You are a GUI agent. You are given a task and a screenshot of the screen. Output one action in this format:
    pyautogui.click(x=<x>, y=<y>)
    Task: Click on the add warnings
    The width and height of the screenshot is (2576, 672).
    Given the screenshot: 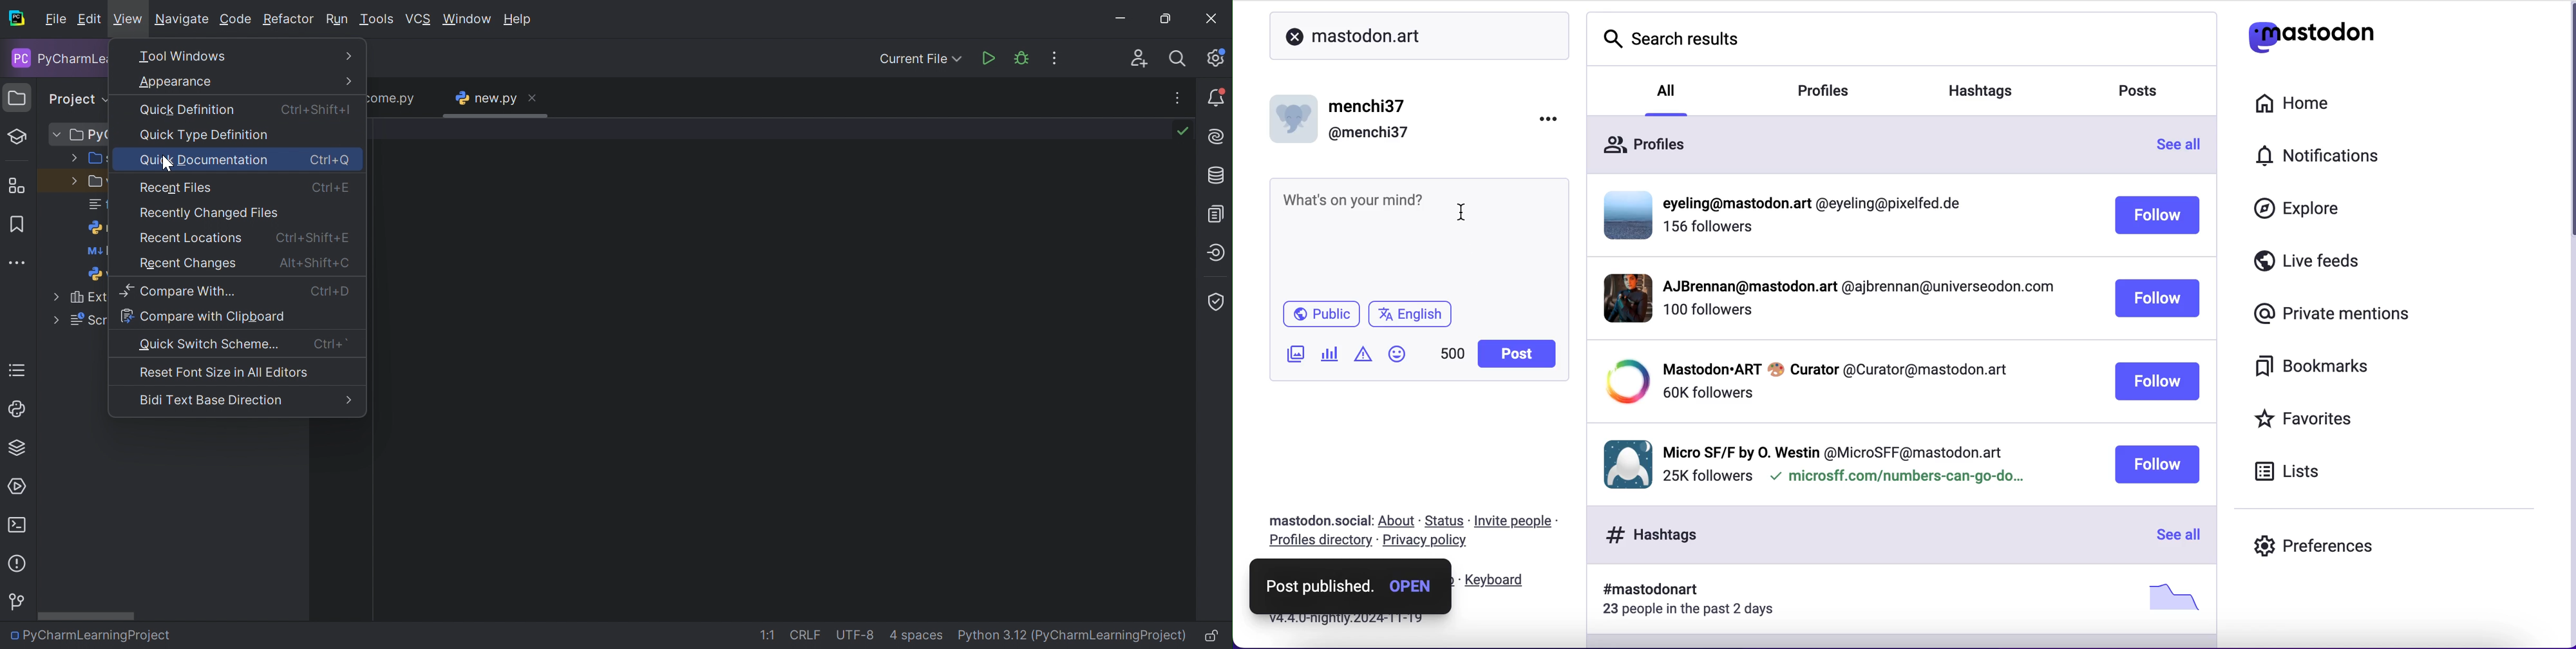 What is the action you would take?
    pyautogui.click(x=1363, y=358)
    